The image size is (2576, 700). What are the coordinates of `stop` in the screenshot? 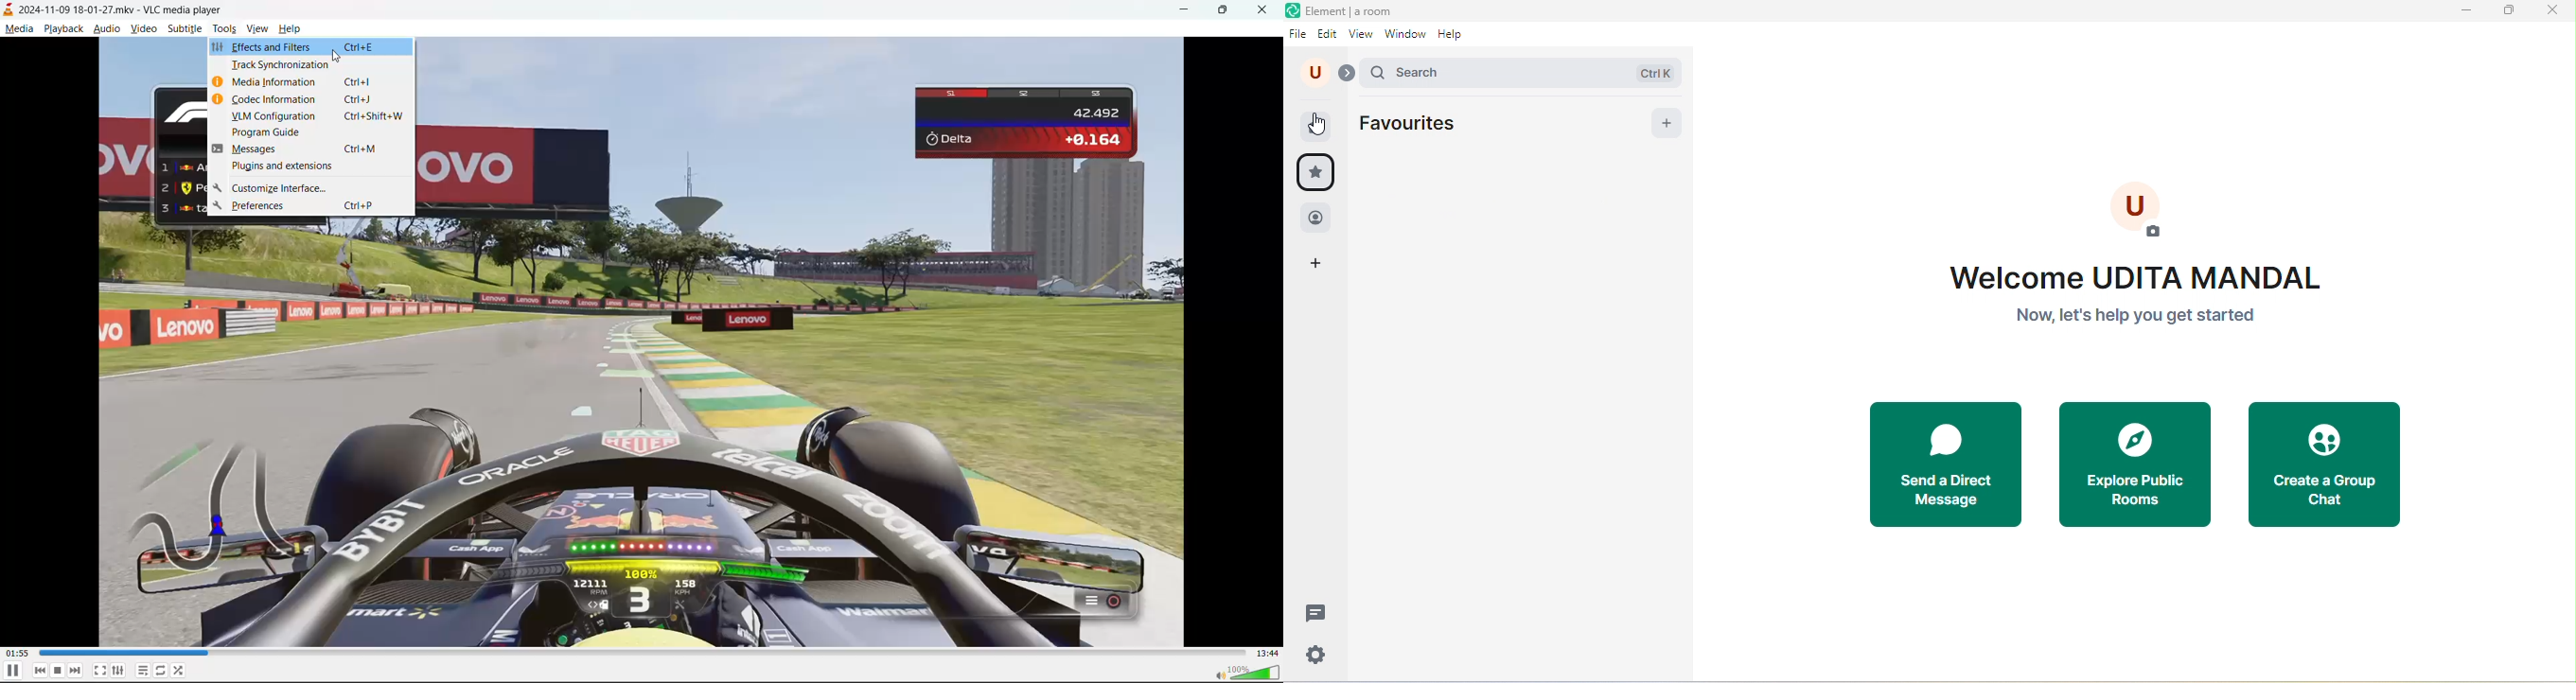 It's located at (59, 670).